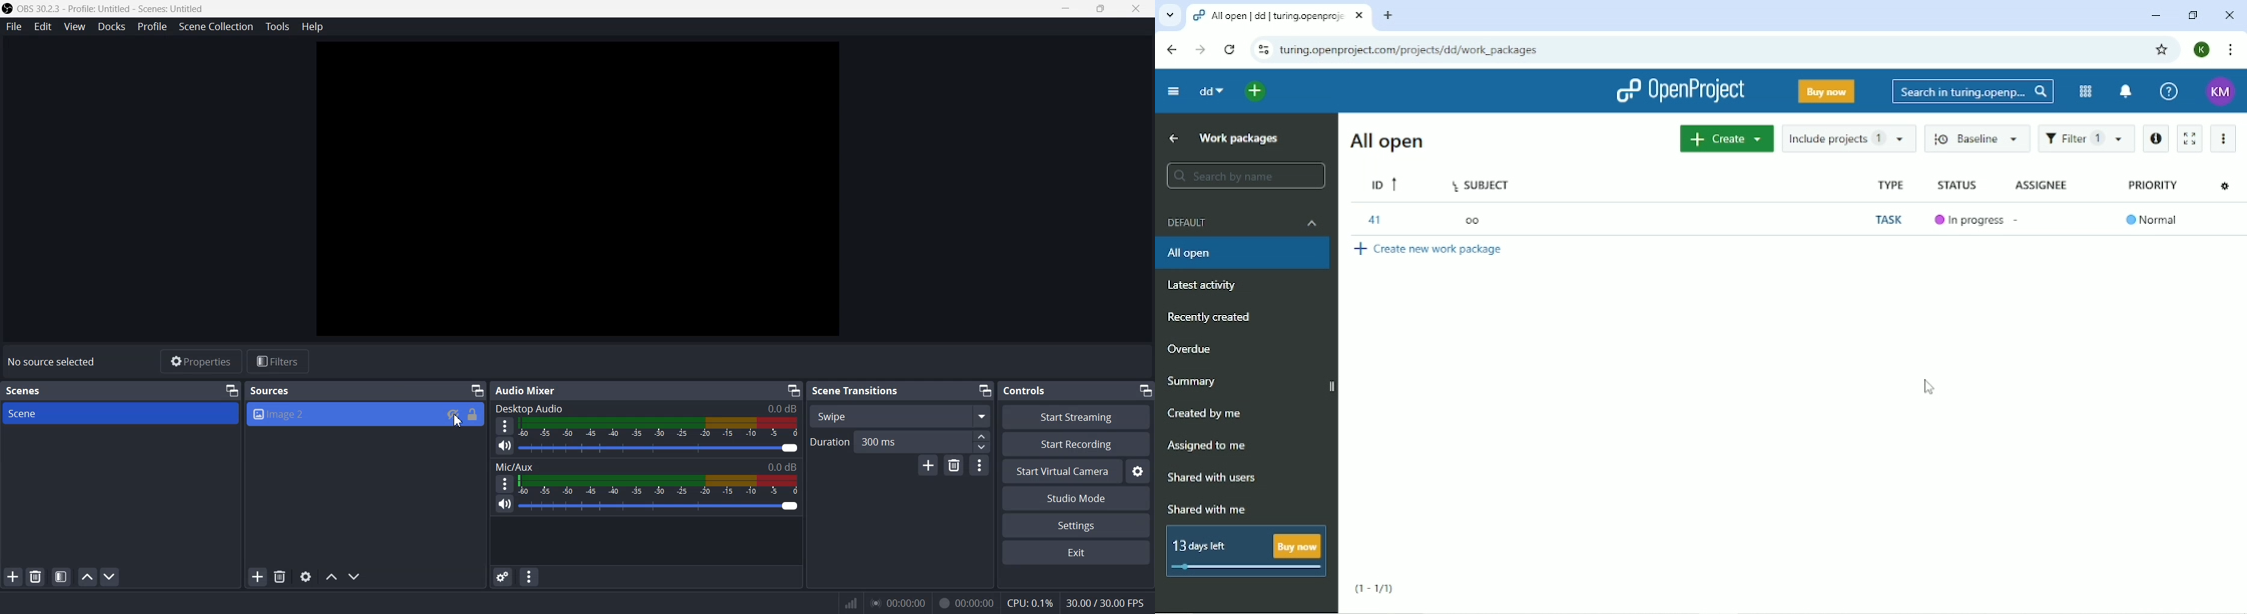 The image size is (2268, 616). What do you see at coordinates (579, 188) in the screenshot?
I see `Preview Window` at bounding box center [579, 188].